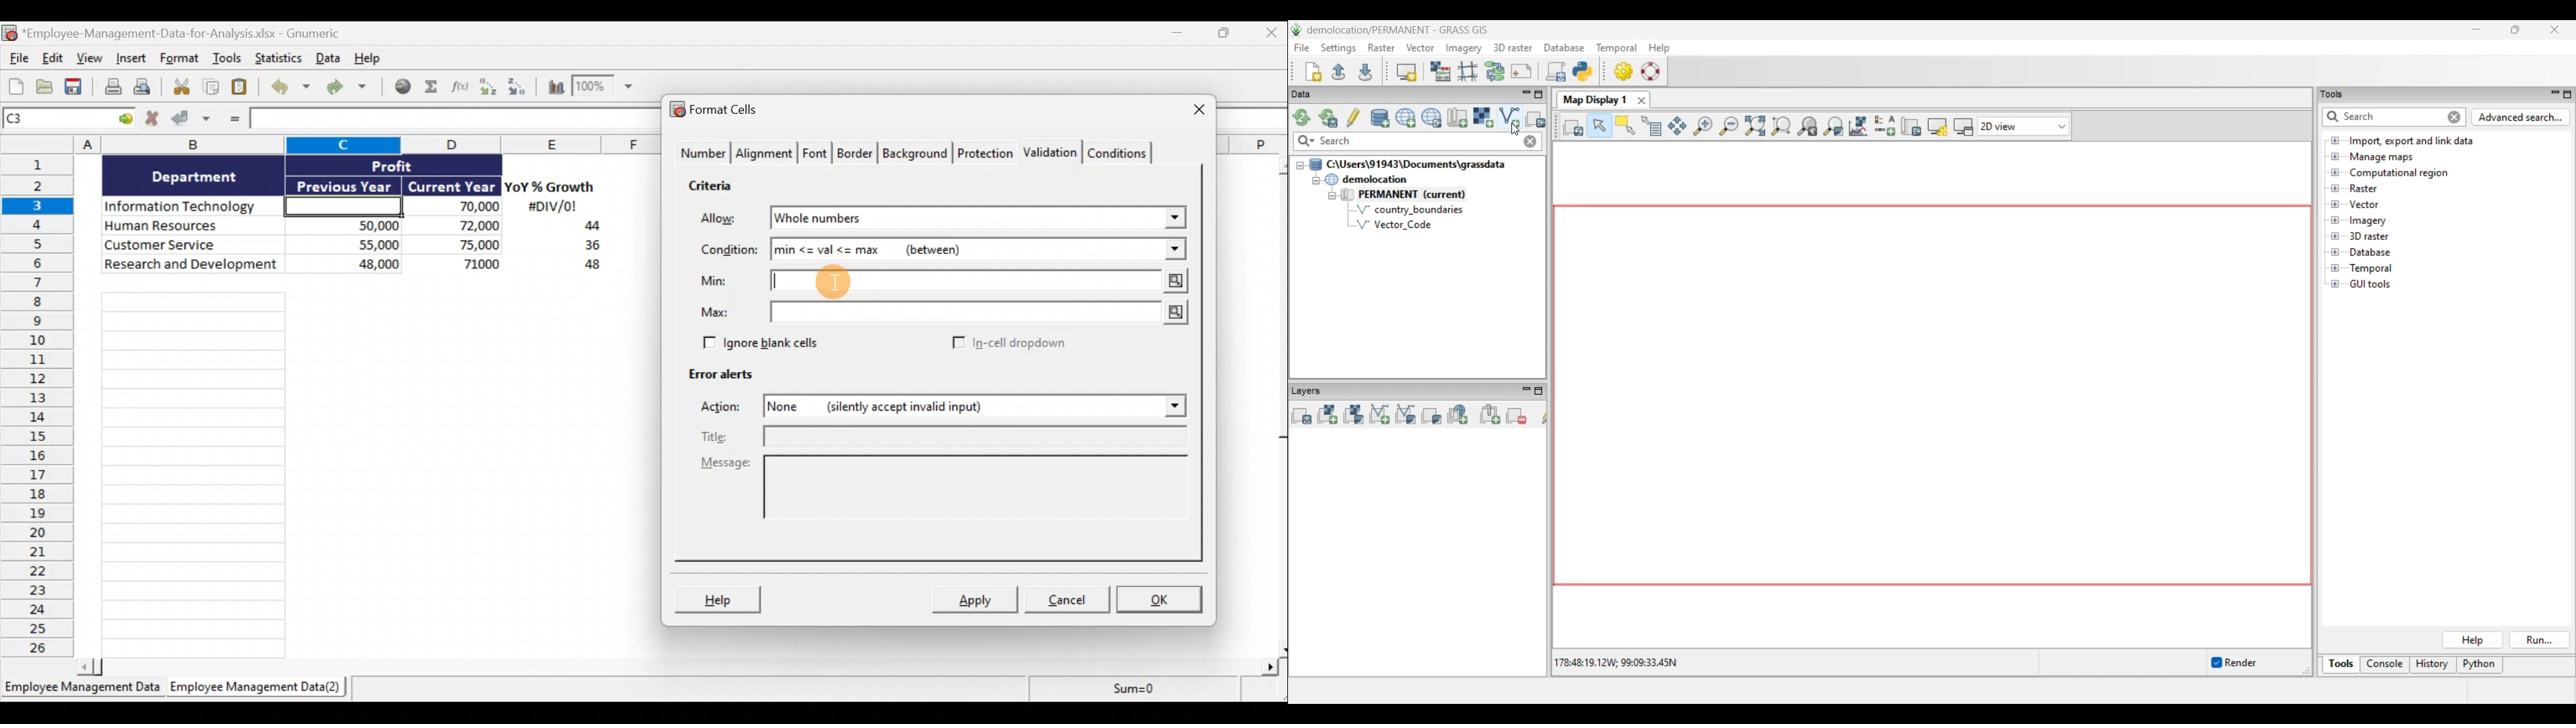 Image resolution: width=2576 pixels, height=728 pixels. Describe the element at coordinates (584, 227) in the screenshot. I see `44` at that location.